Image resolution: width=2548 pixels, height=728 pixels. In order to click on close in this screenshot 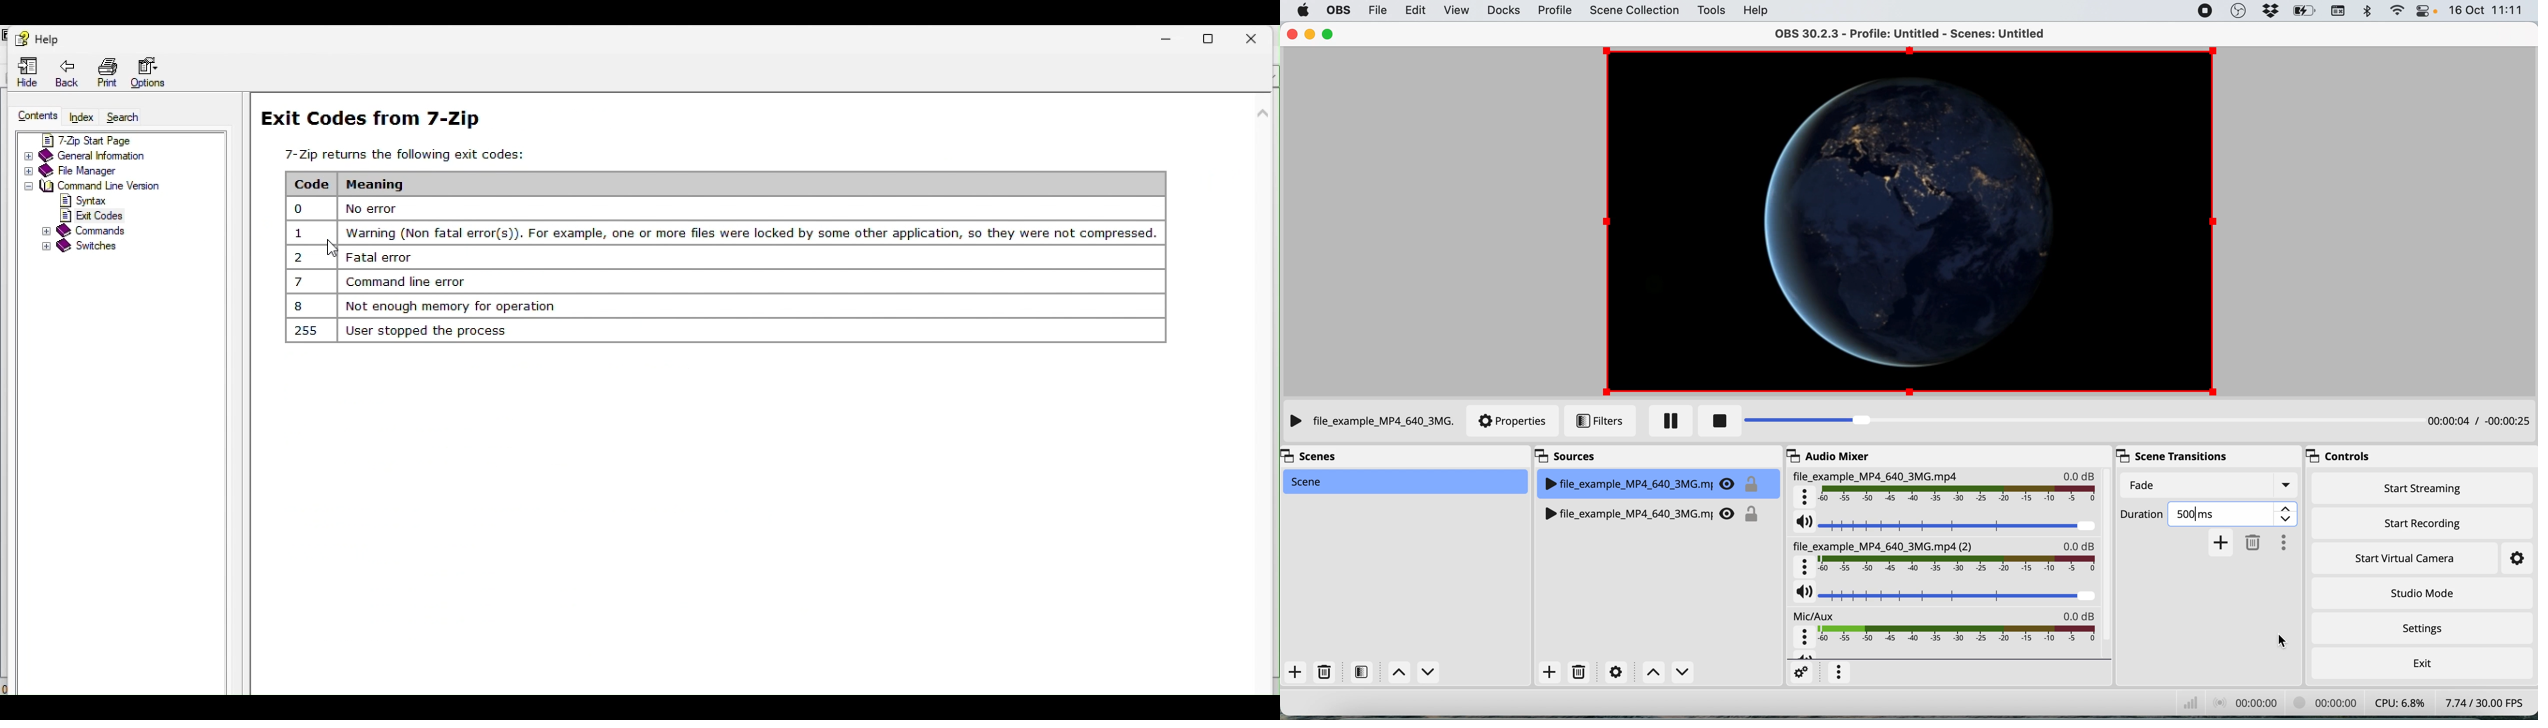, I will do `click(1291, 33)`.